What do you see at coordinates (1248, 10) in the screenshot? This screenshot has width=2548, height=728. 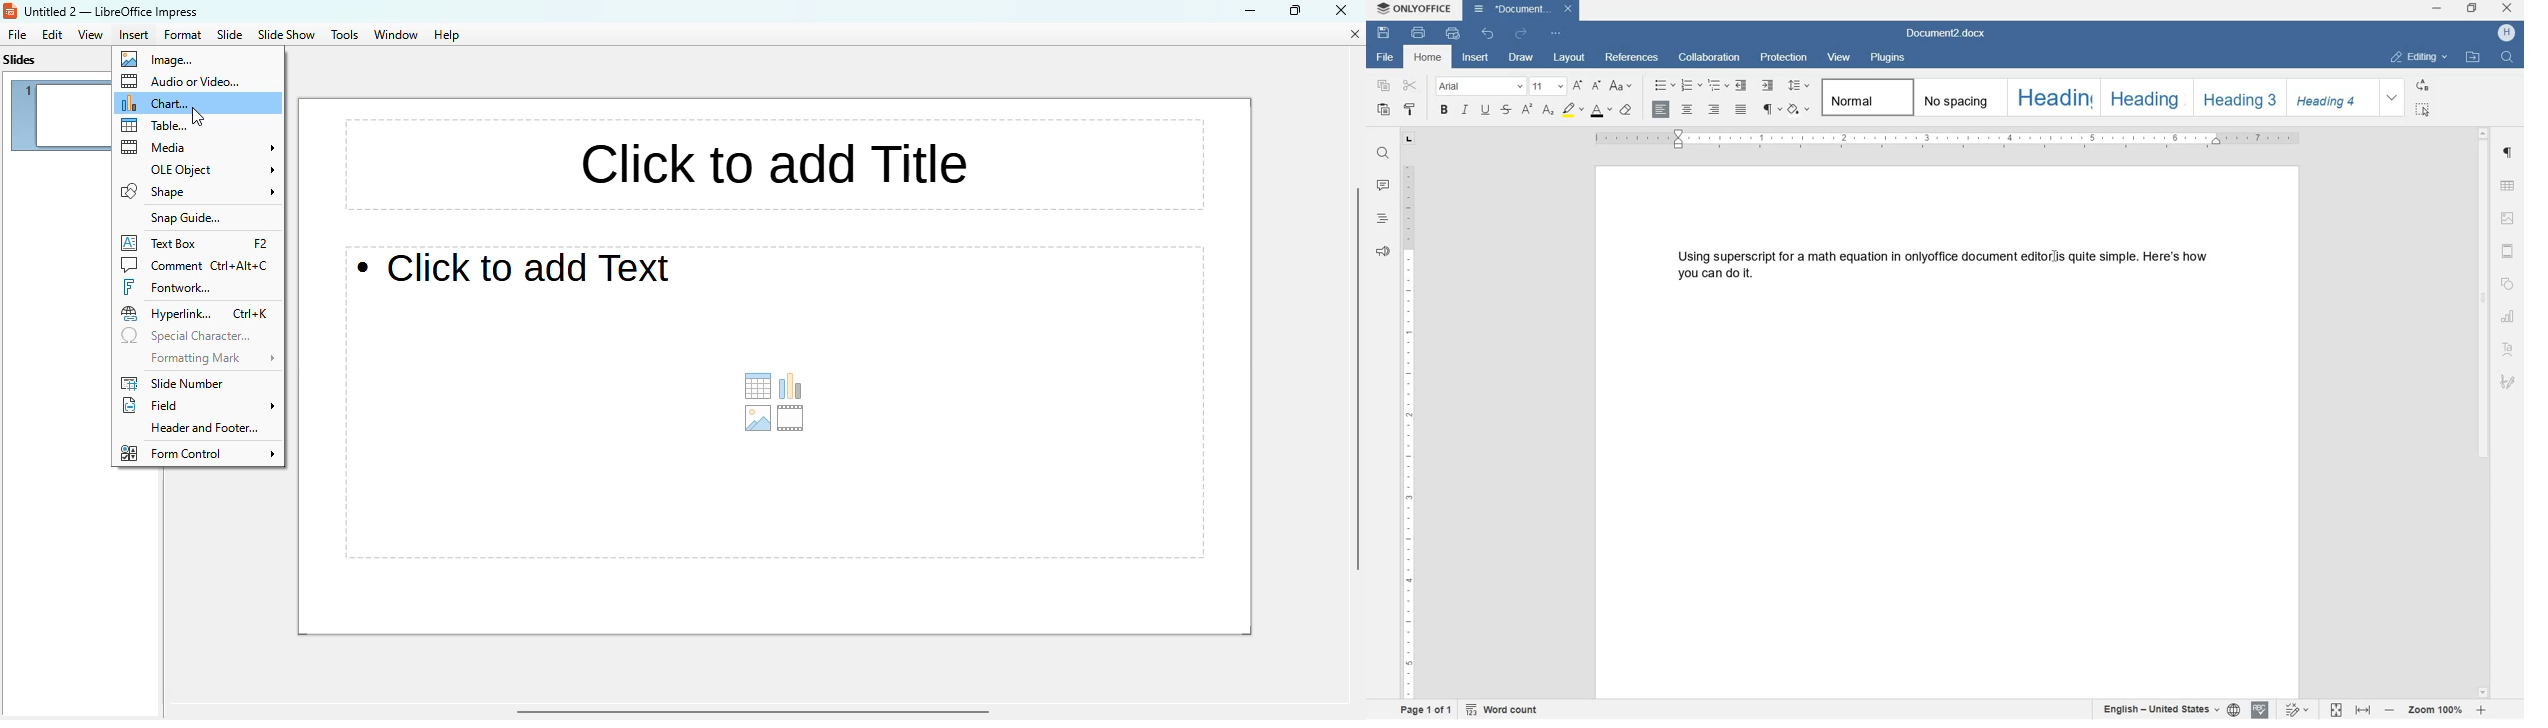 I see `minimize` at bounding box center [1248, 10].